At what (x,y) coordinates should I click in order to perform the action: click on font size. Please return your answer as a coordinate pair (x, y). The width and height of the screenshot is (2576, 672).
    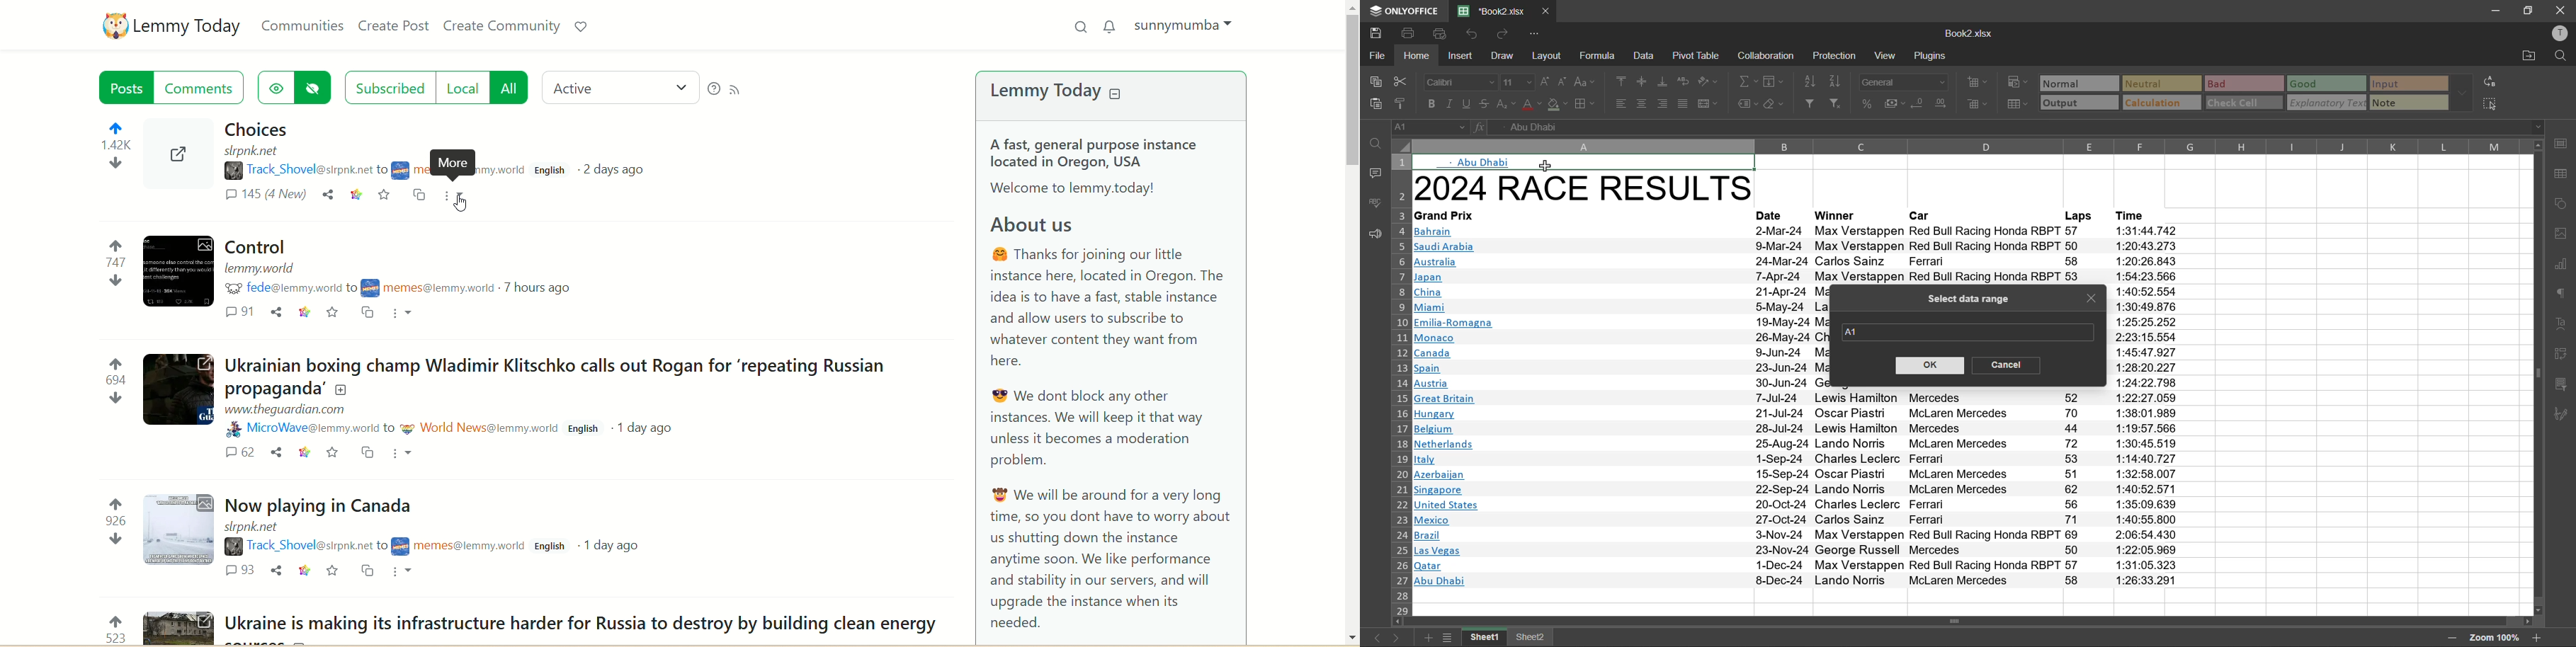
    Looking at the image, I should click on (1519, 81).